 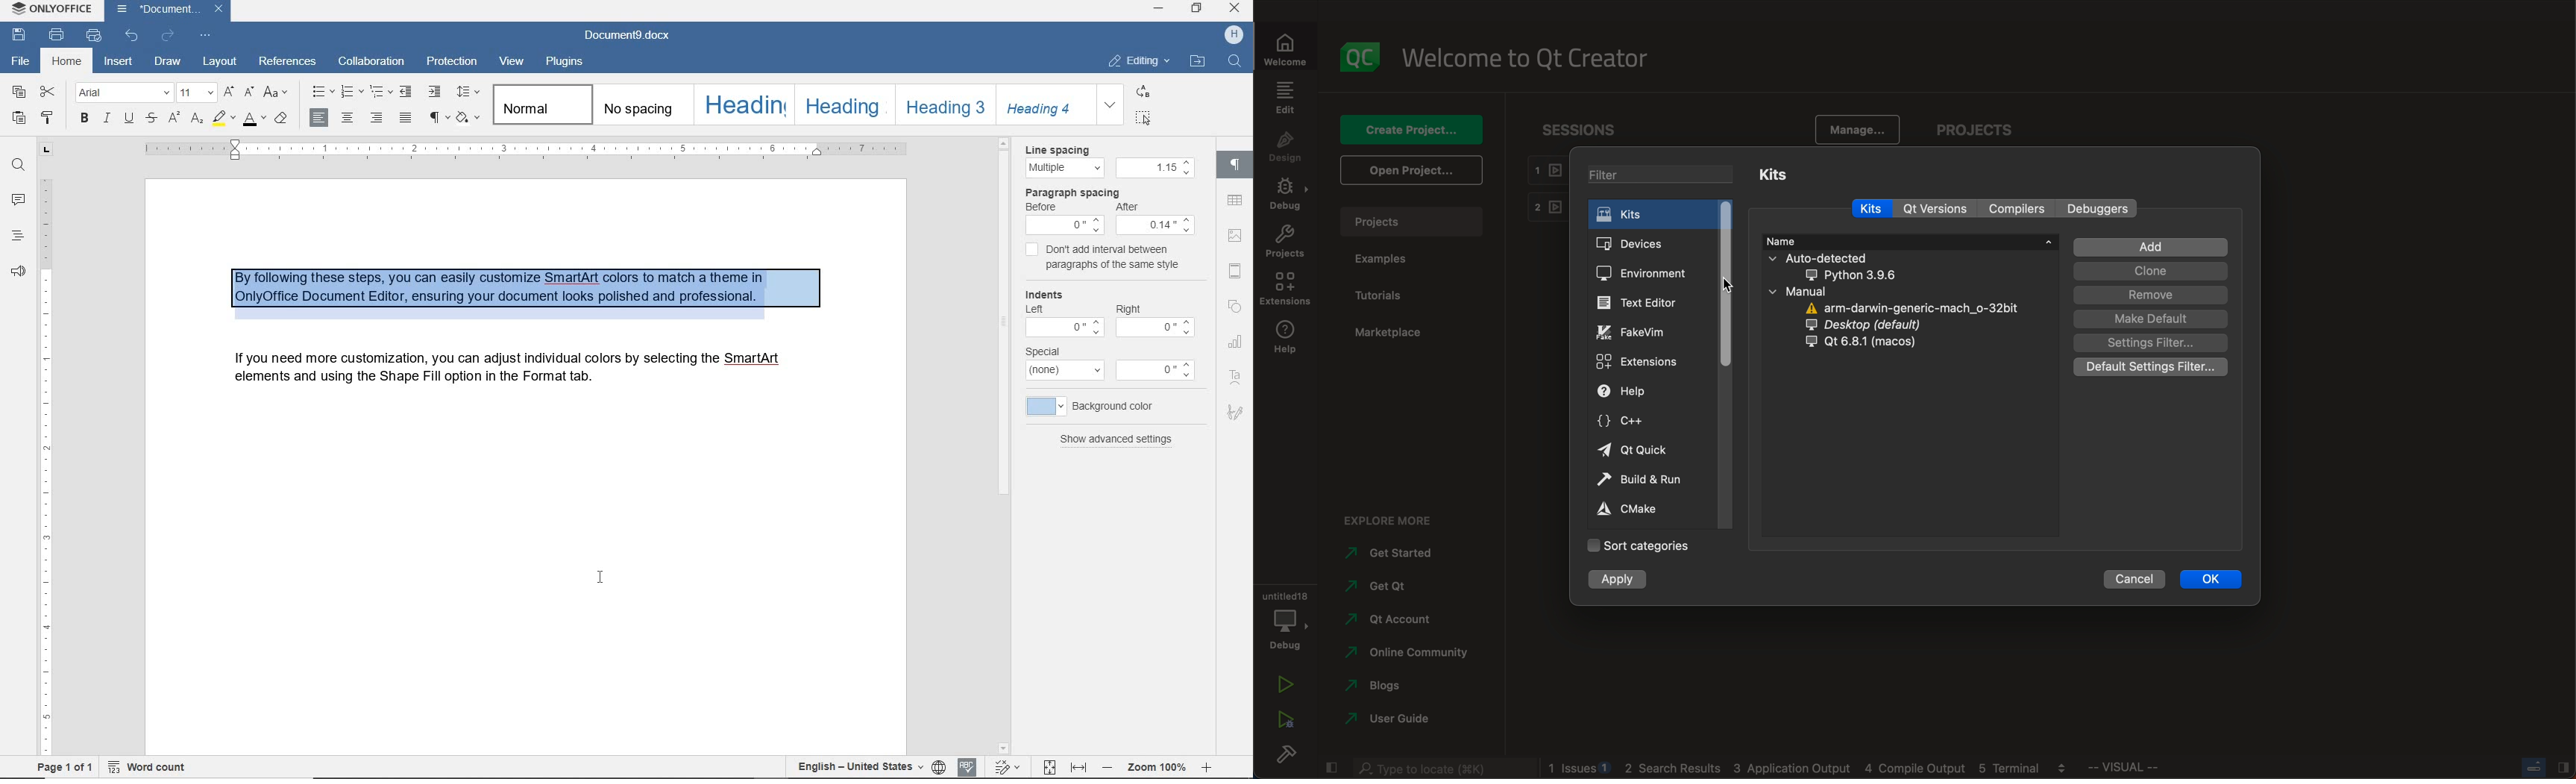 I want to click on nonprinting characters, so click(x=439, y=119).